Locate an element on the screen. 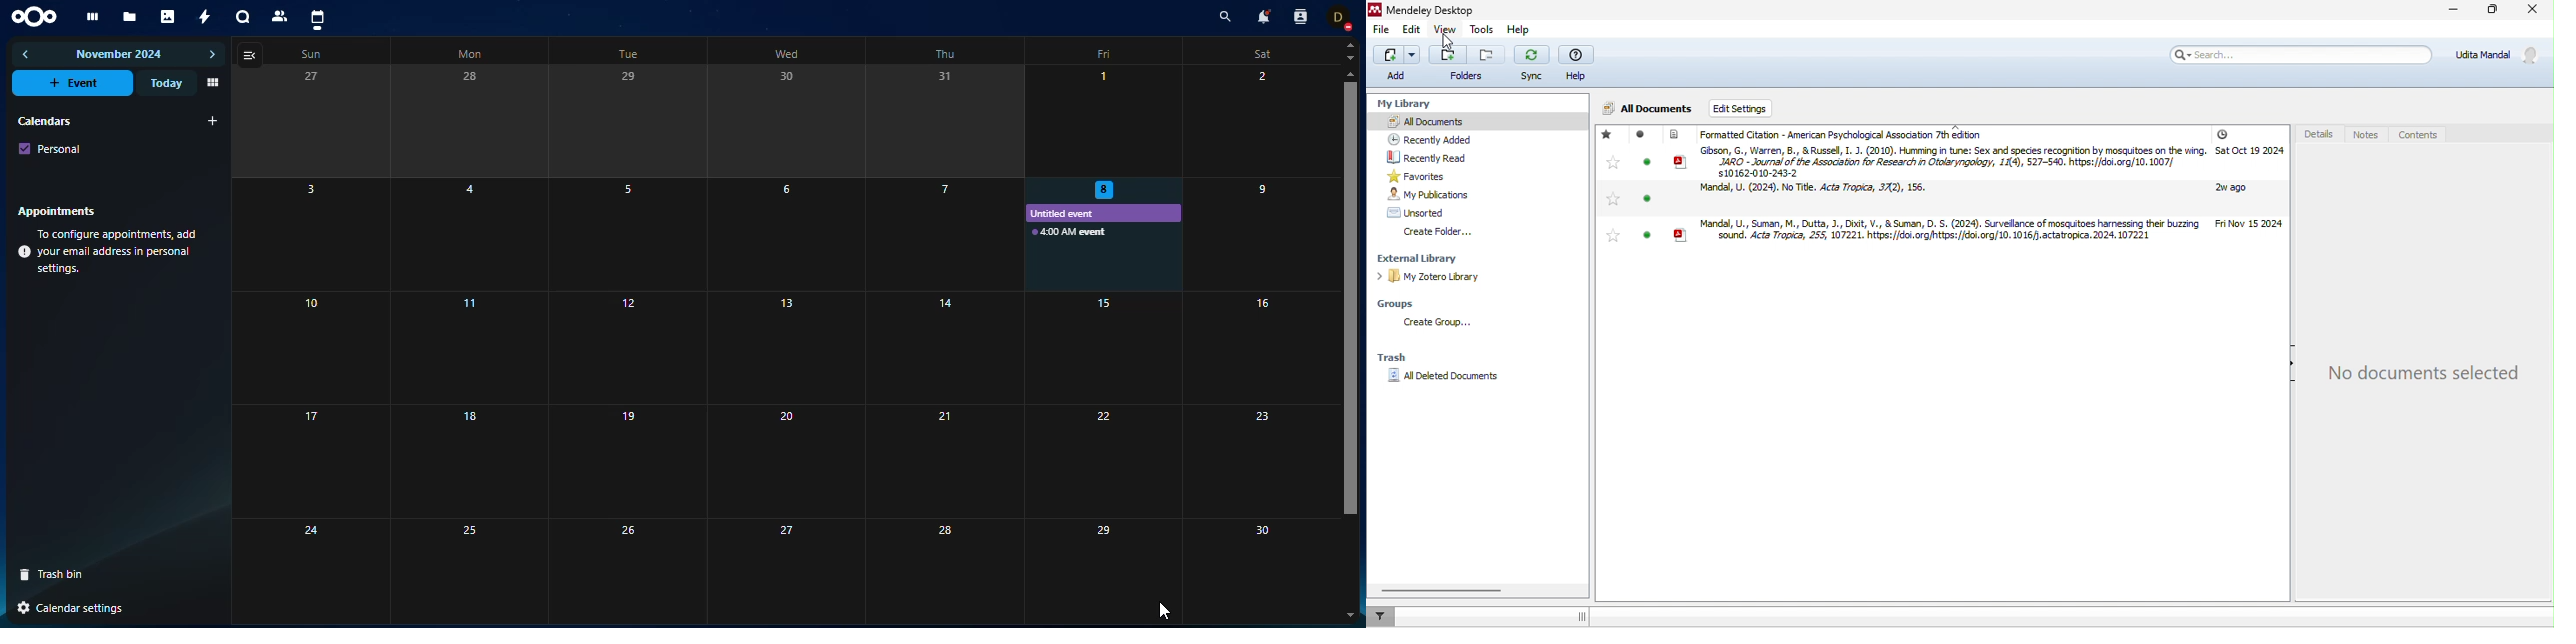 This screenshot has height=644, width=2576. details is located at coordinates (2317, 136).